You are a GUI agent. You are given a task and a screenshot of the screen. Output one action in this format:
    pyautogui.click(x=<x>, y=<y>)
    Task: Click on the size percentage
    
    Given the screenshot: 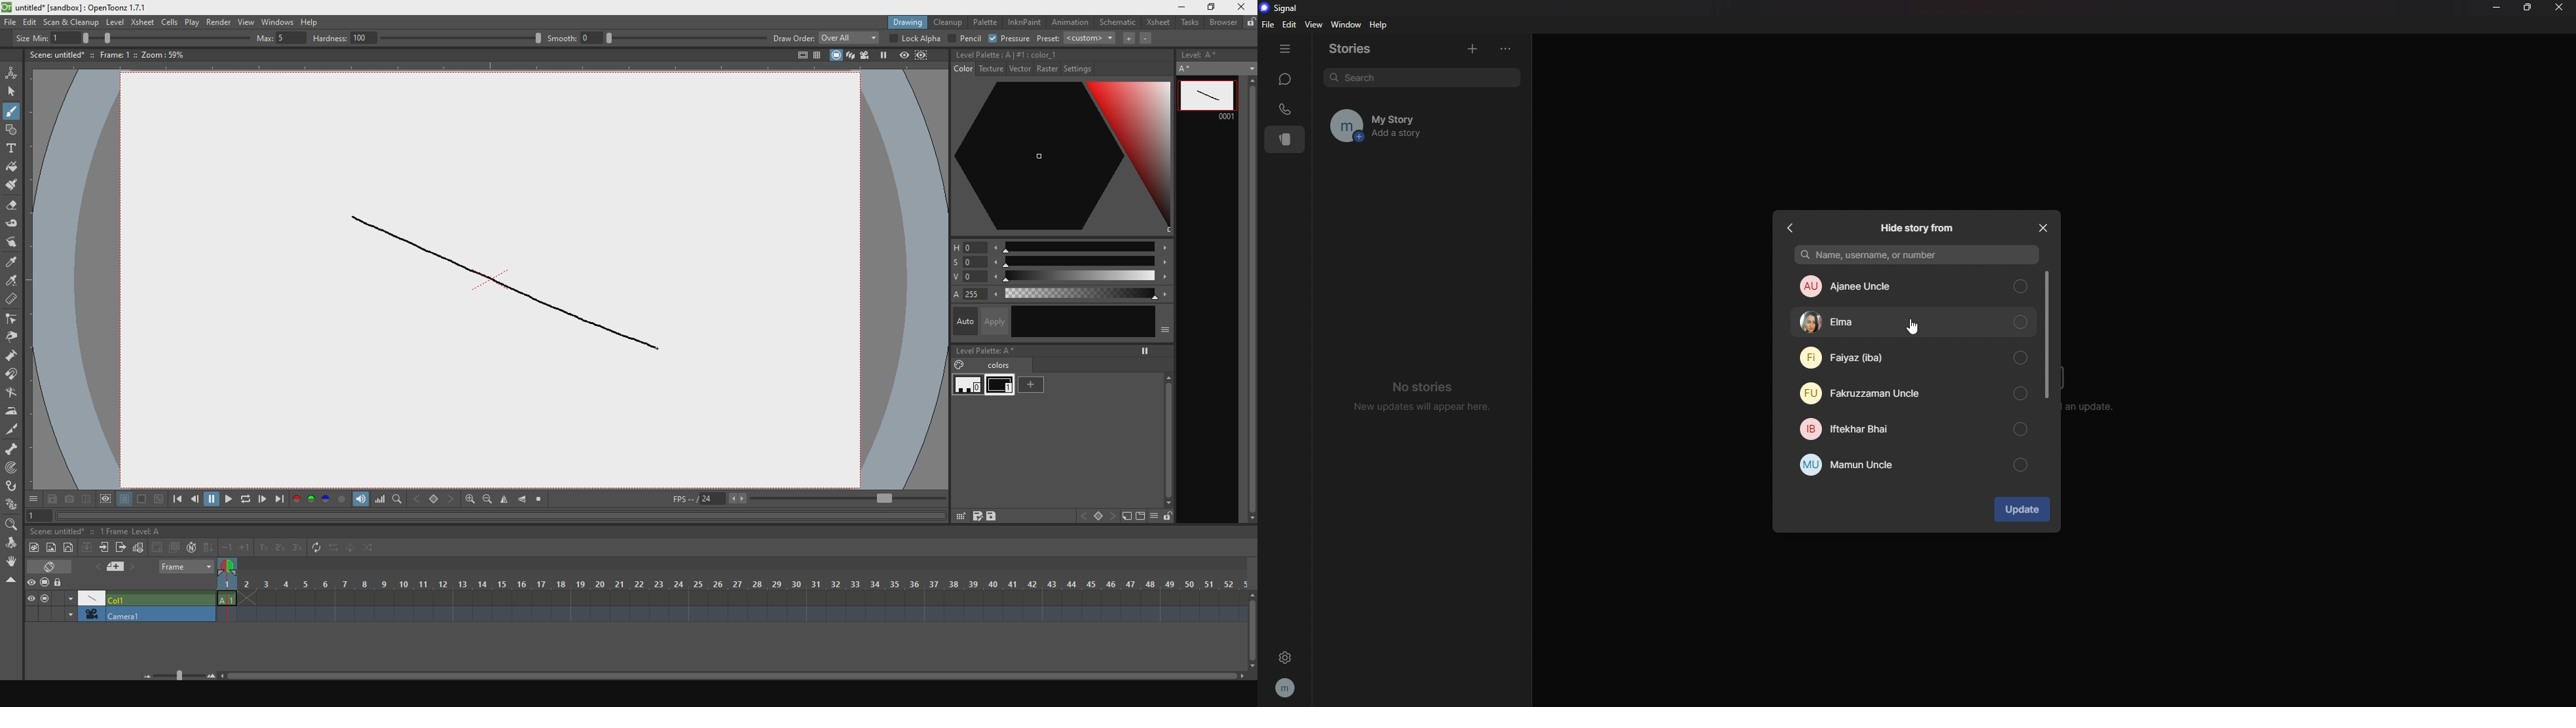 What is the action you would take?
    pyautogui.click(x=170, y=38)
    